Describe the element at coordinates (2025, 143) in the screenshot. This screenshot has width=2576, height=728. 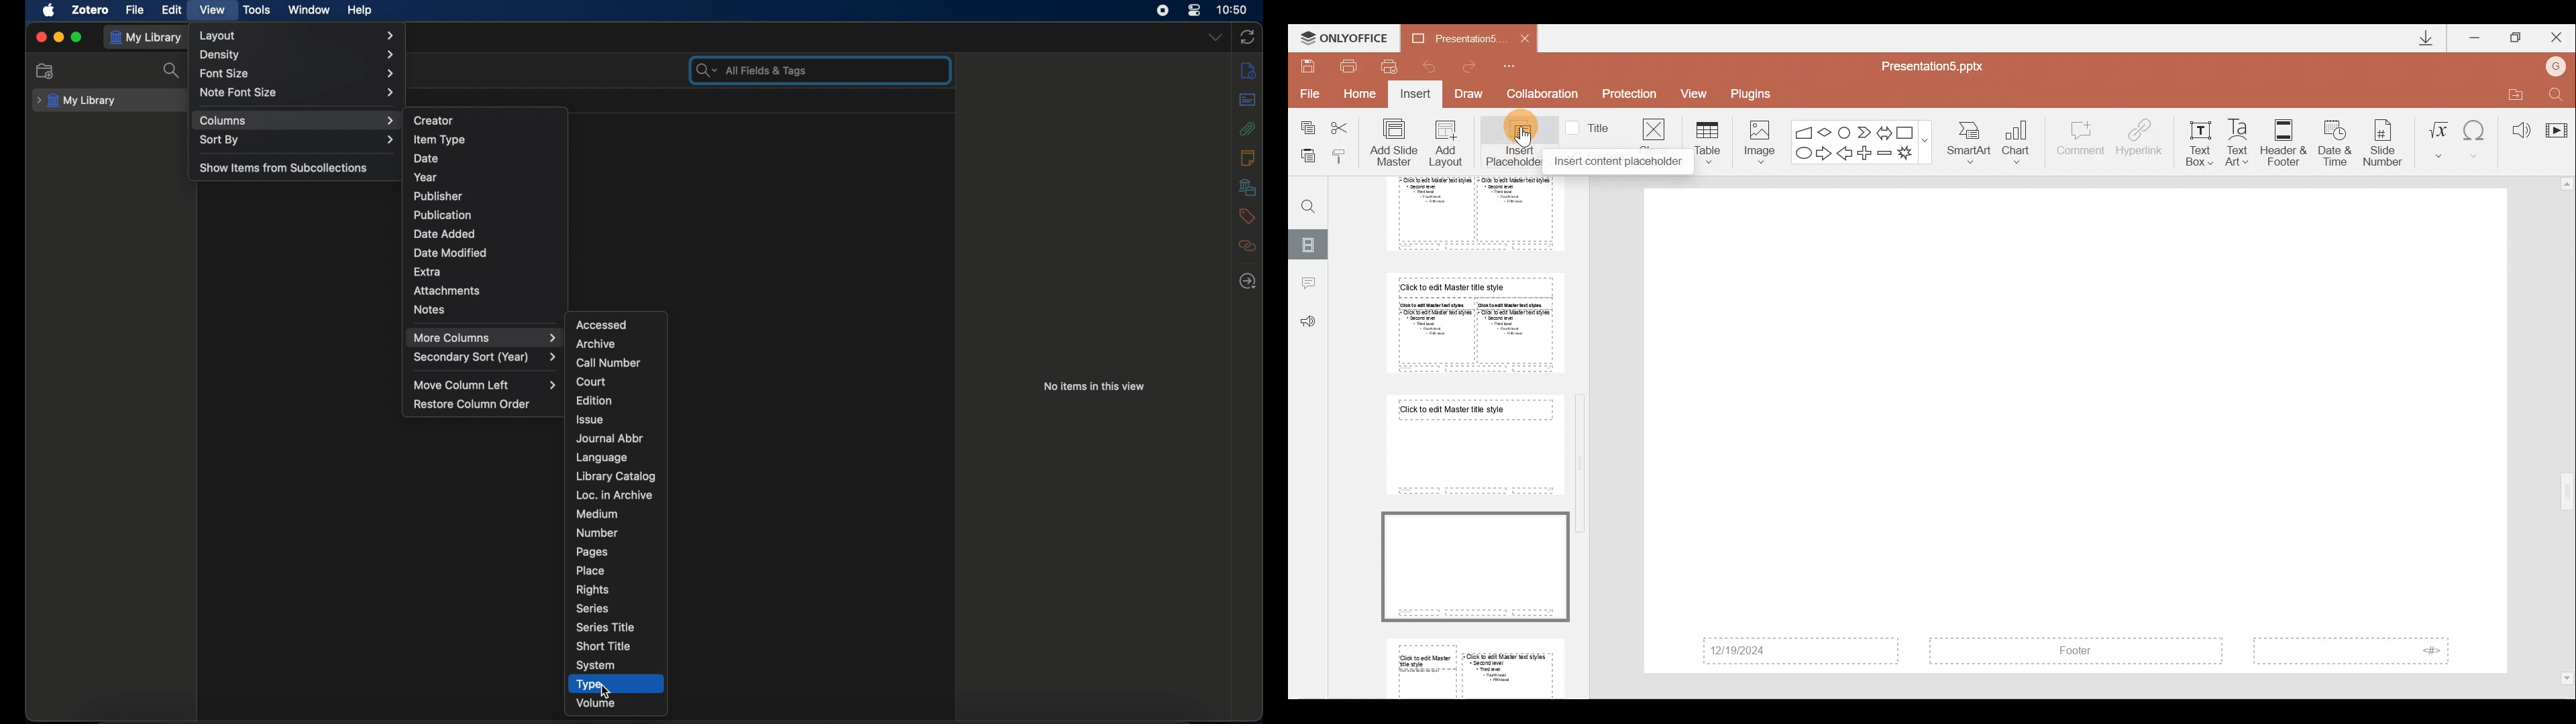
I see `Chart` at that location.